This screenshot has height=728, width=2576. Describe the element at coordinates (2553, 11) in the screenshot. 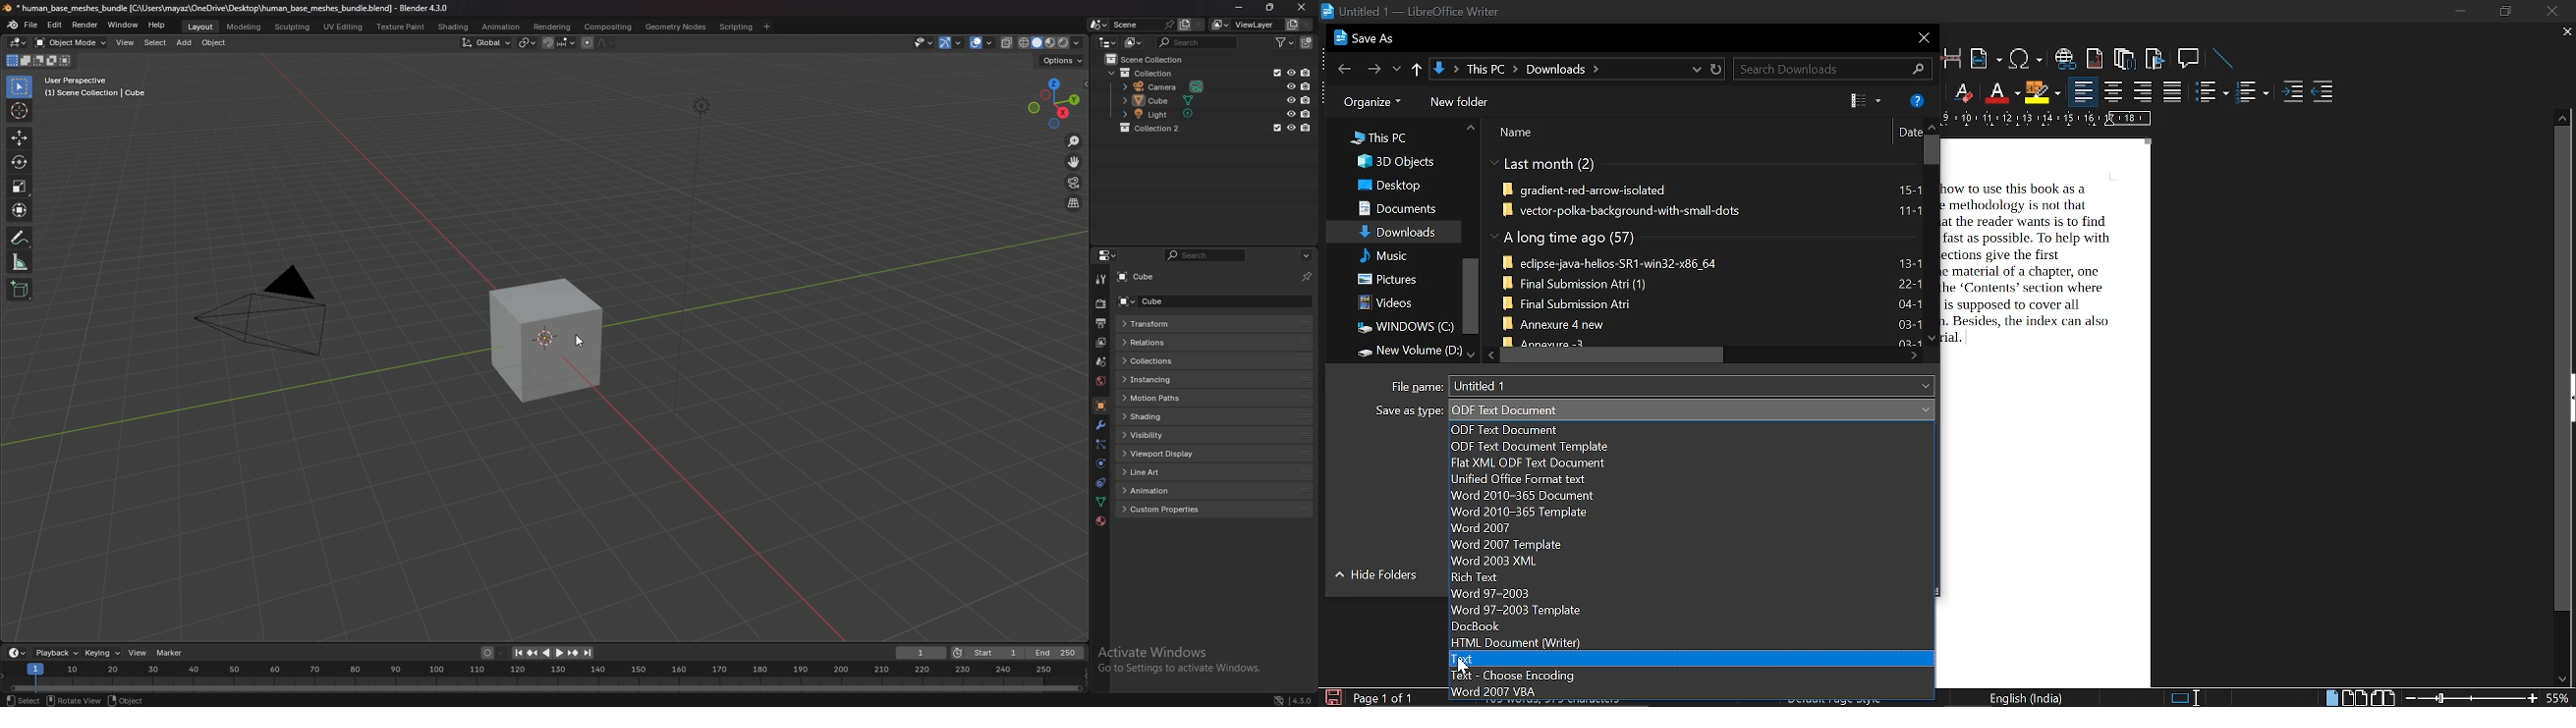

I see `close` at that location.